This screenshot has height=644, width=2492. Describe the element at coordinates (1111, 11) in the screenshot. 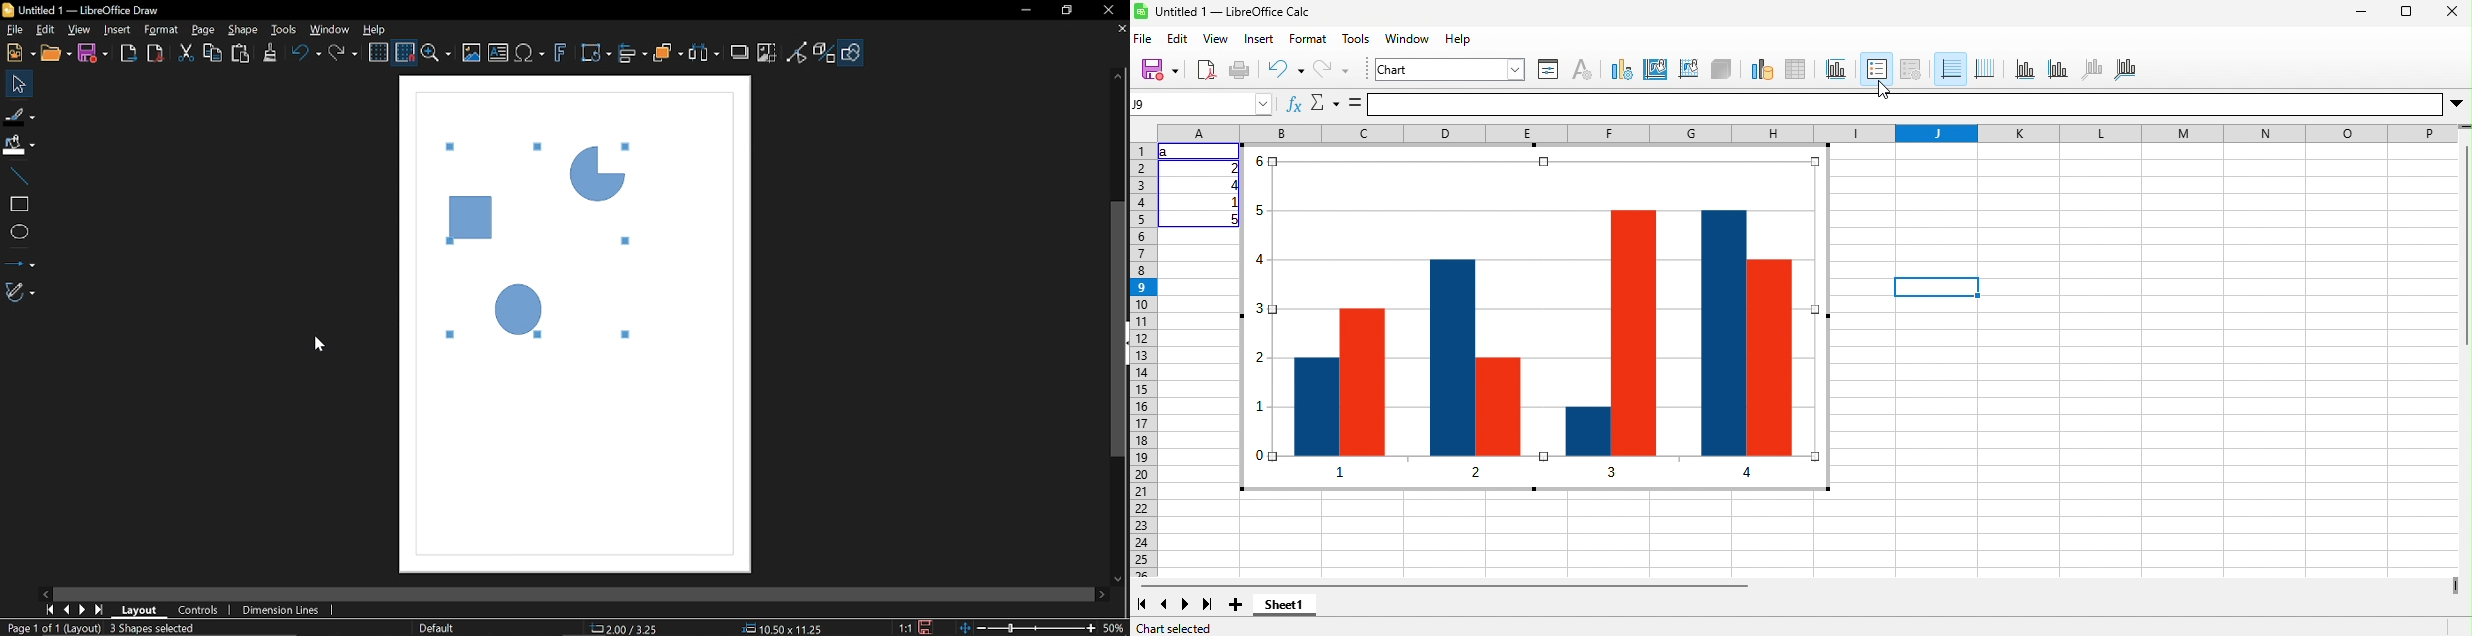

I see `Close window` at that location.